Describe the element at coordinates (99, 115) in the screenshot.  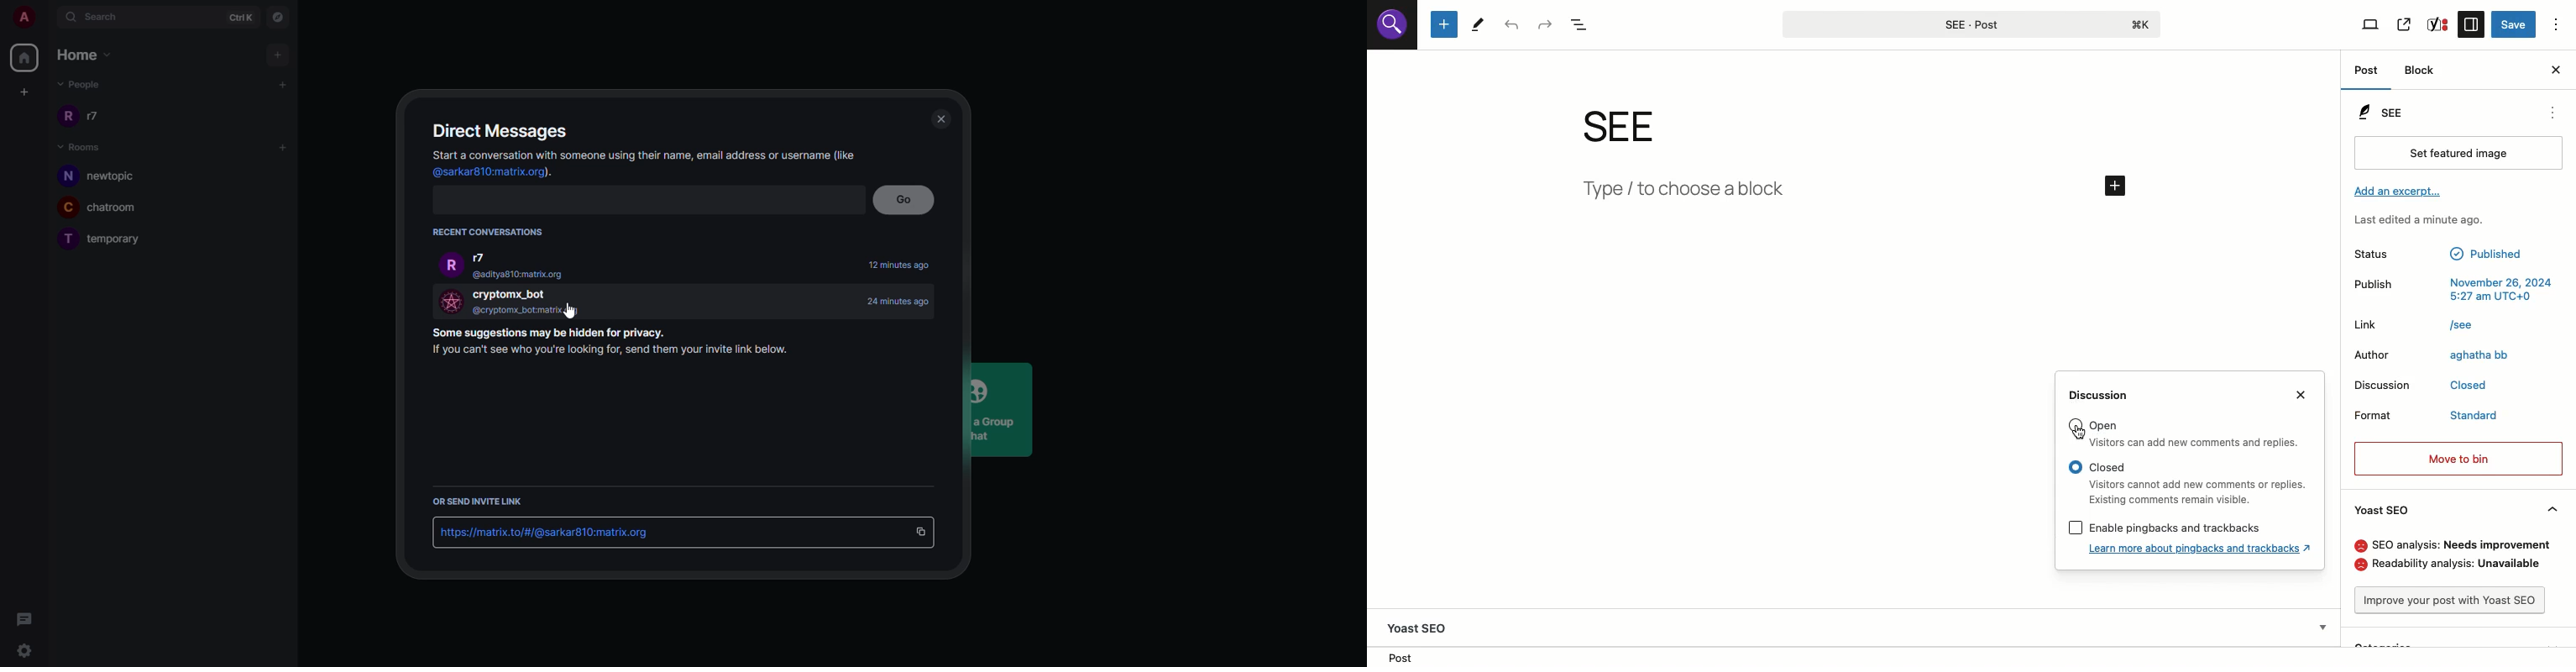
I see `r7` at that location.